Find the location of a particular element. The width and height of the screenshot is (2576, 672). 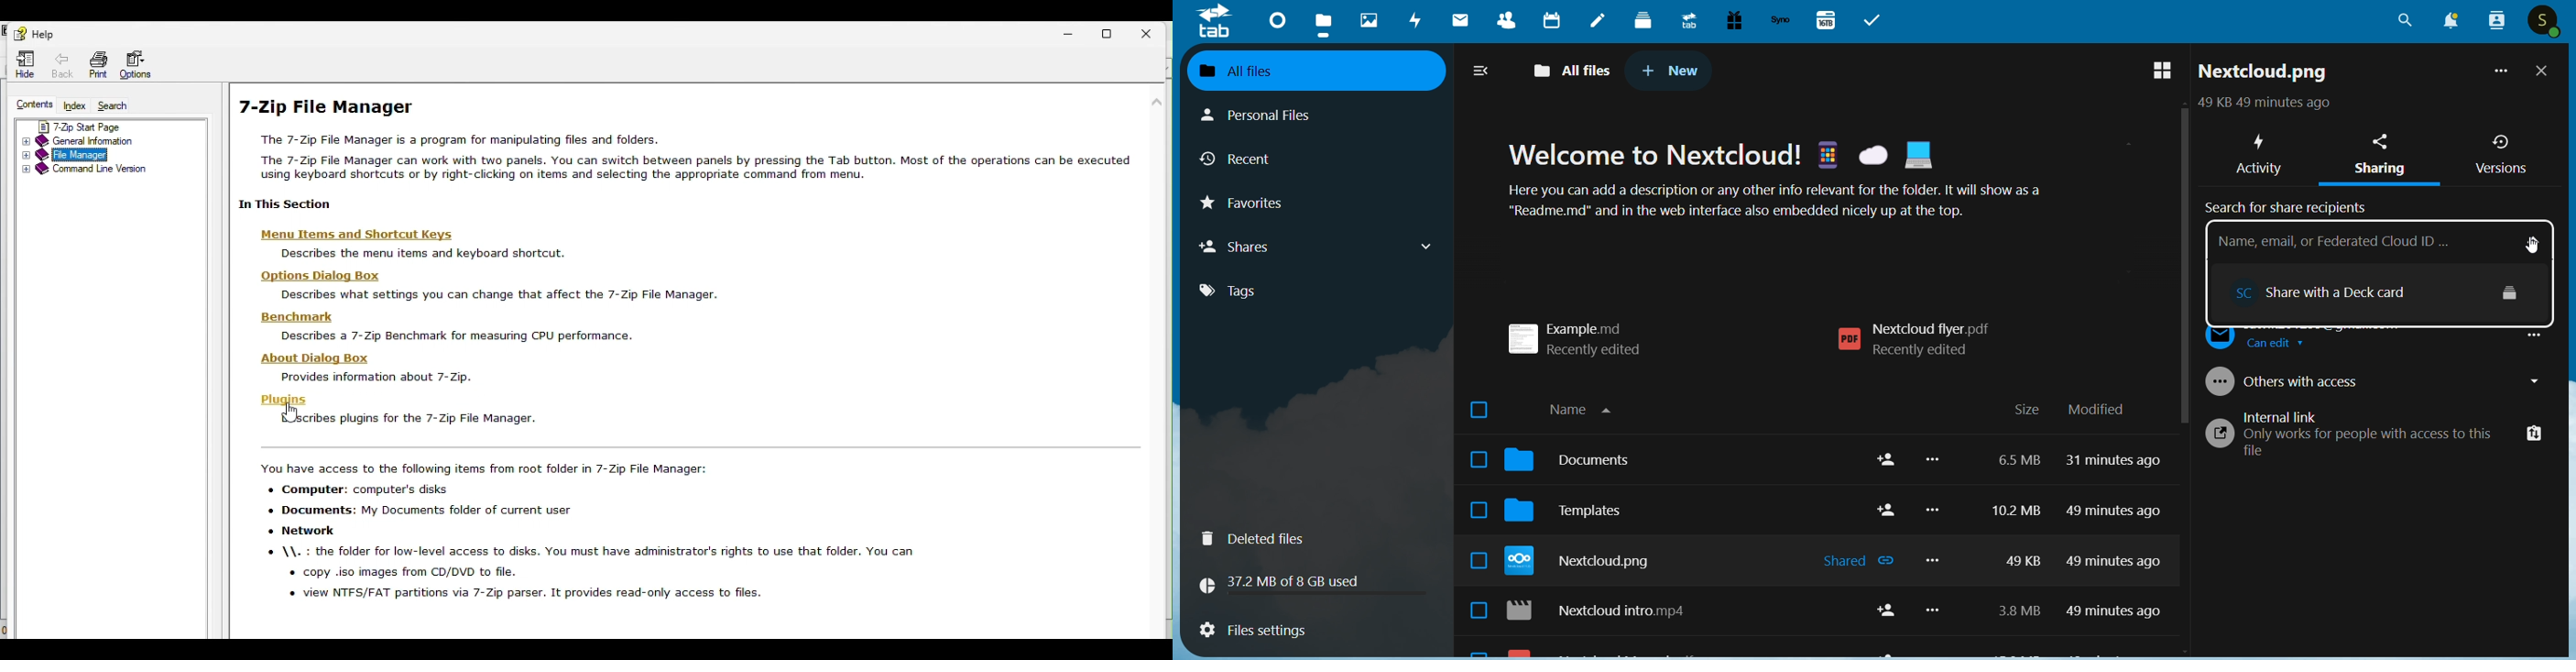

user is located at coordinates (2546, 22).